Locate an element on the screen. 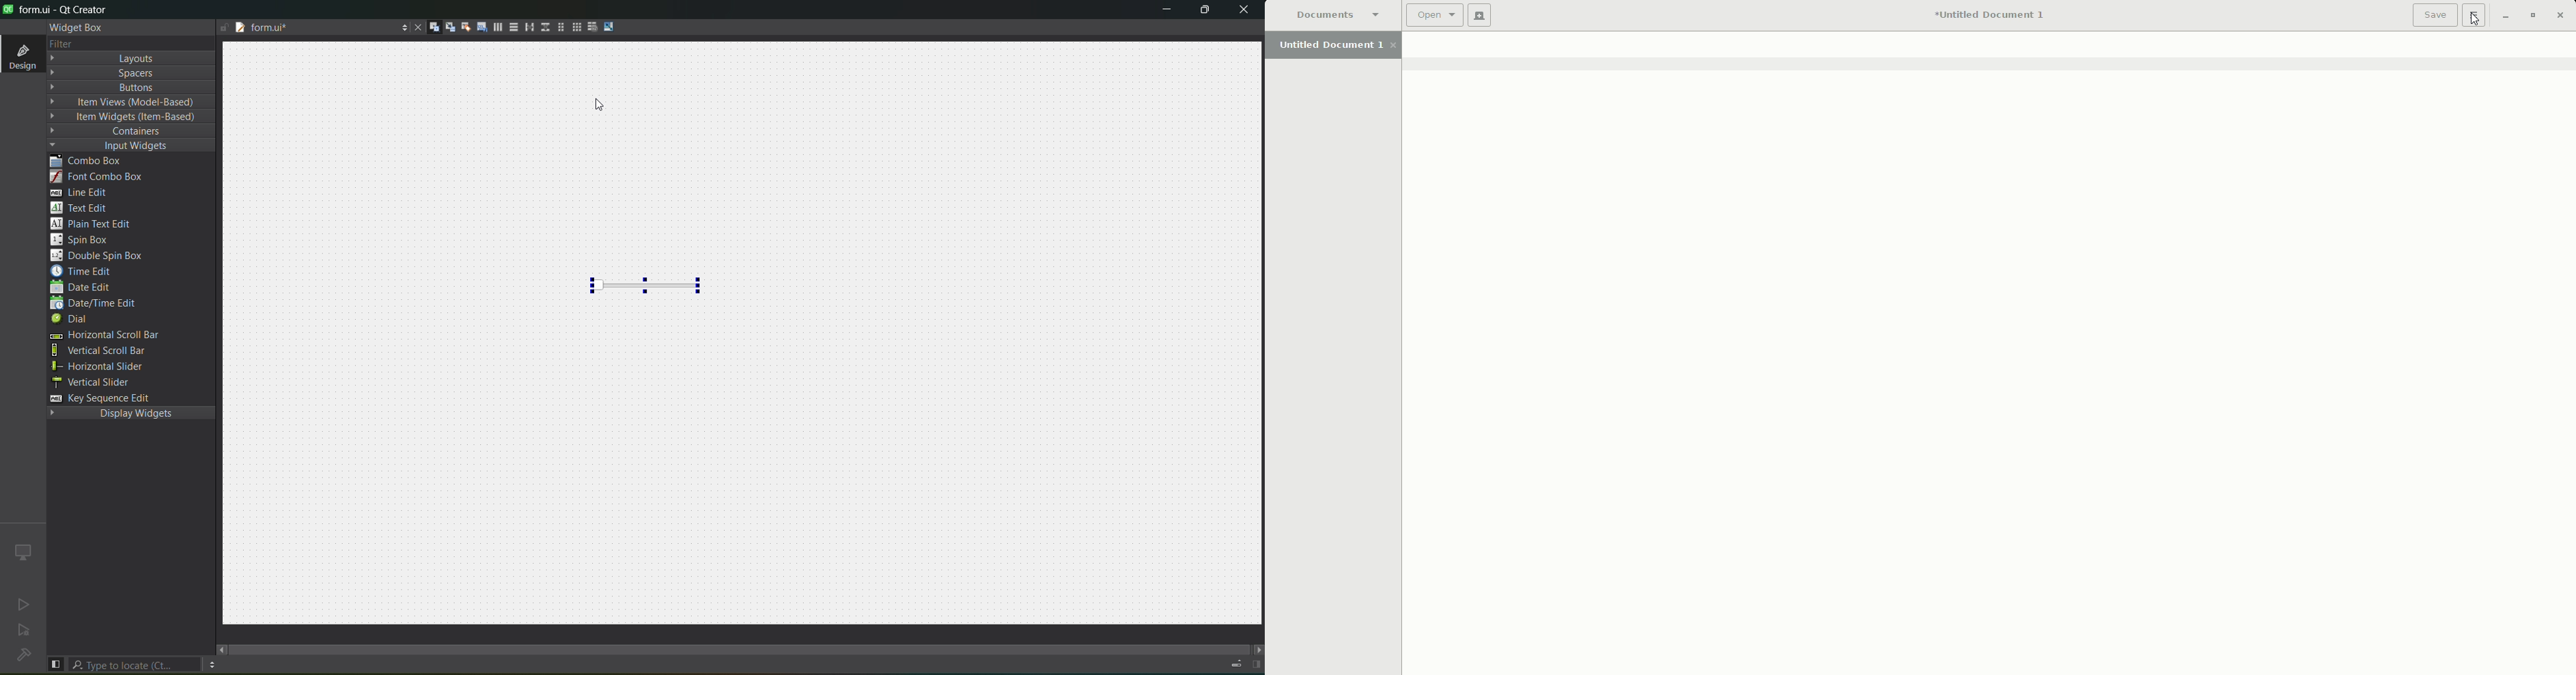 Image resolution: width=2576 pixels, height=700 pixels. button is located at coordinates (117, 88).